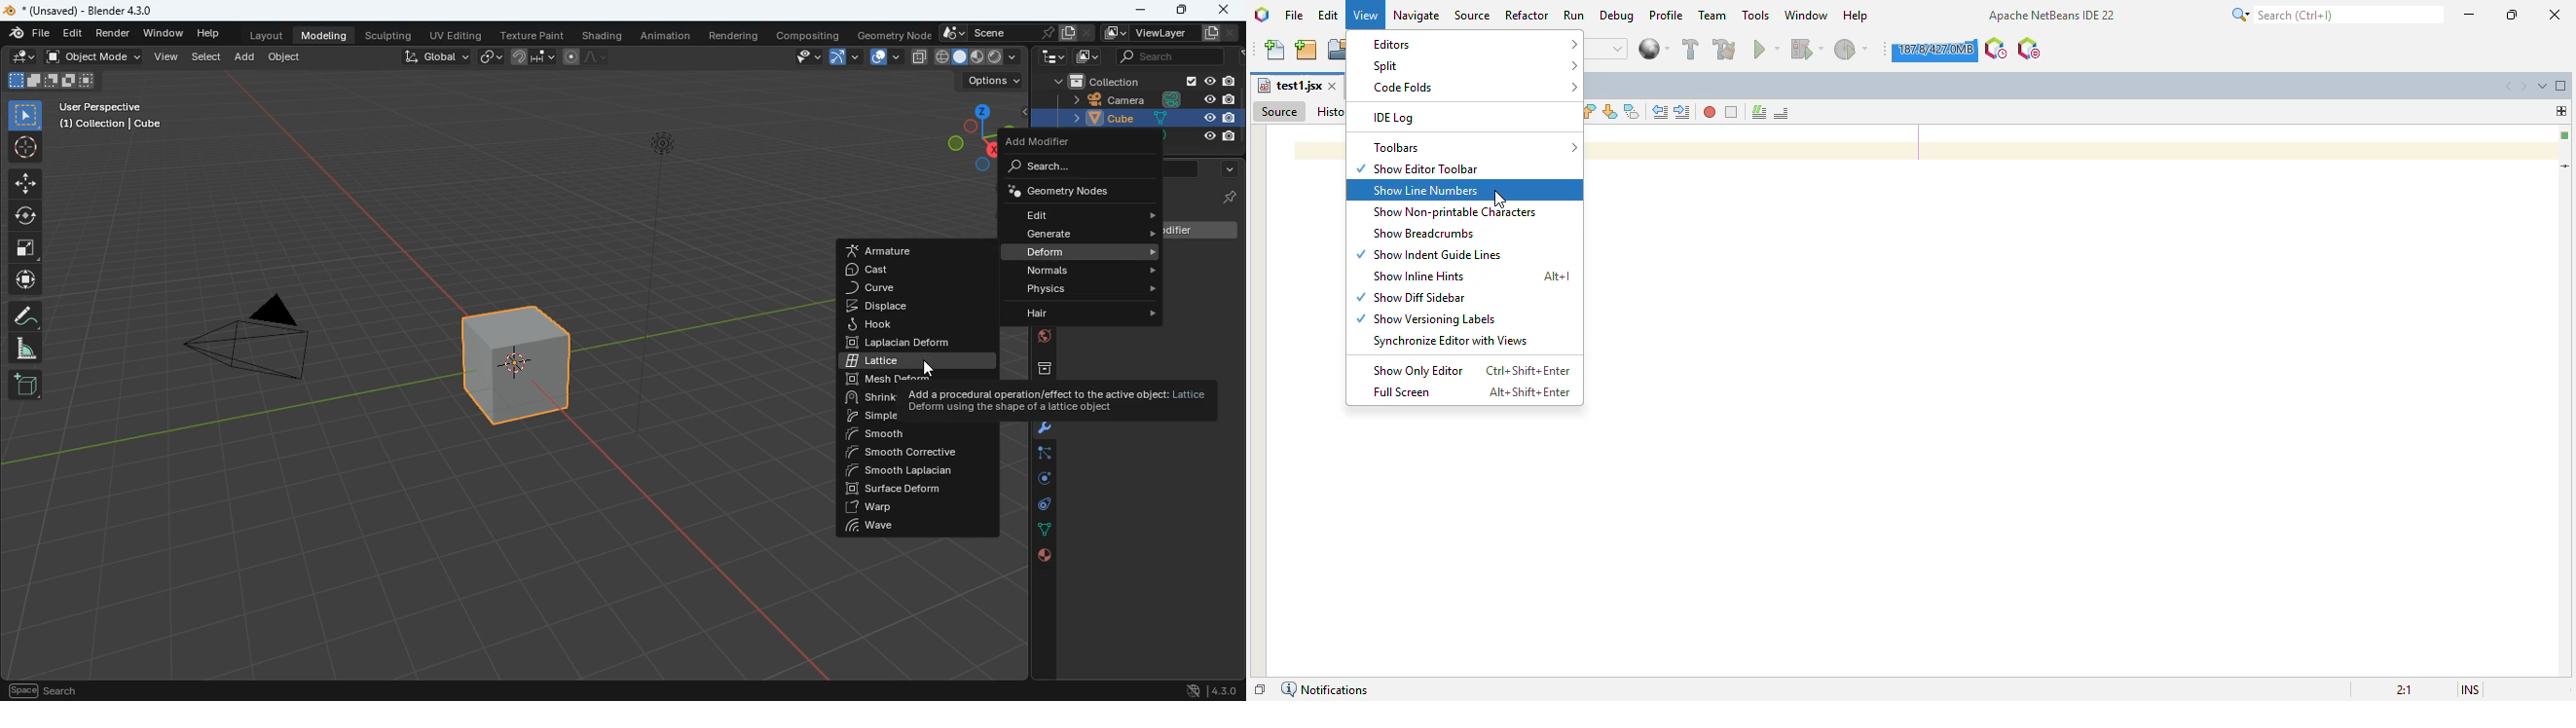 Image resolution: width=2576 pixels, height=728 pixels. Describe the element at coordinates (258, 341) in the screenshot. I see `camera` at that location.